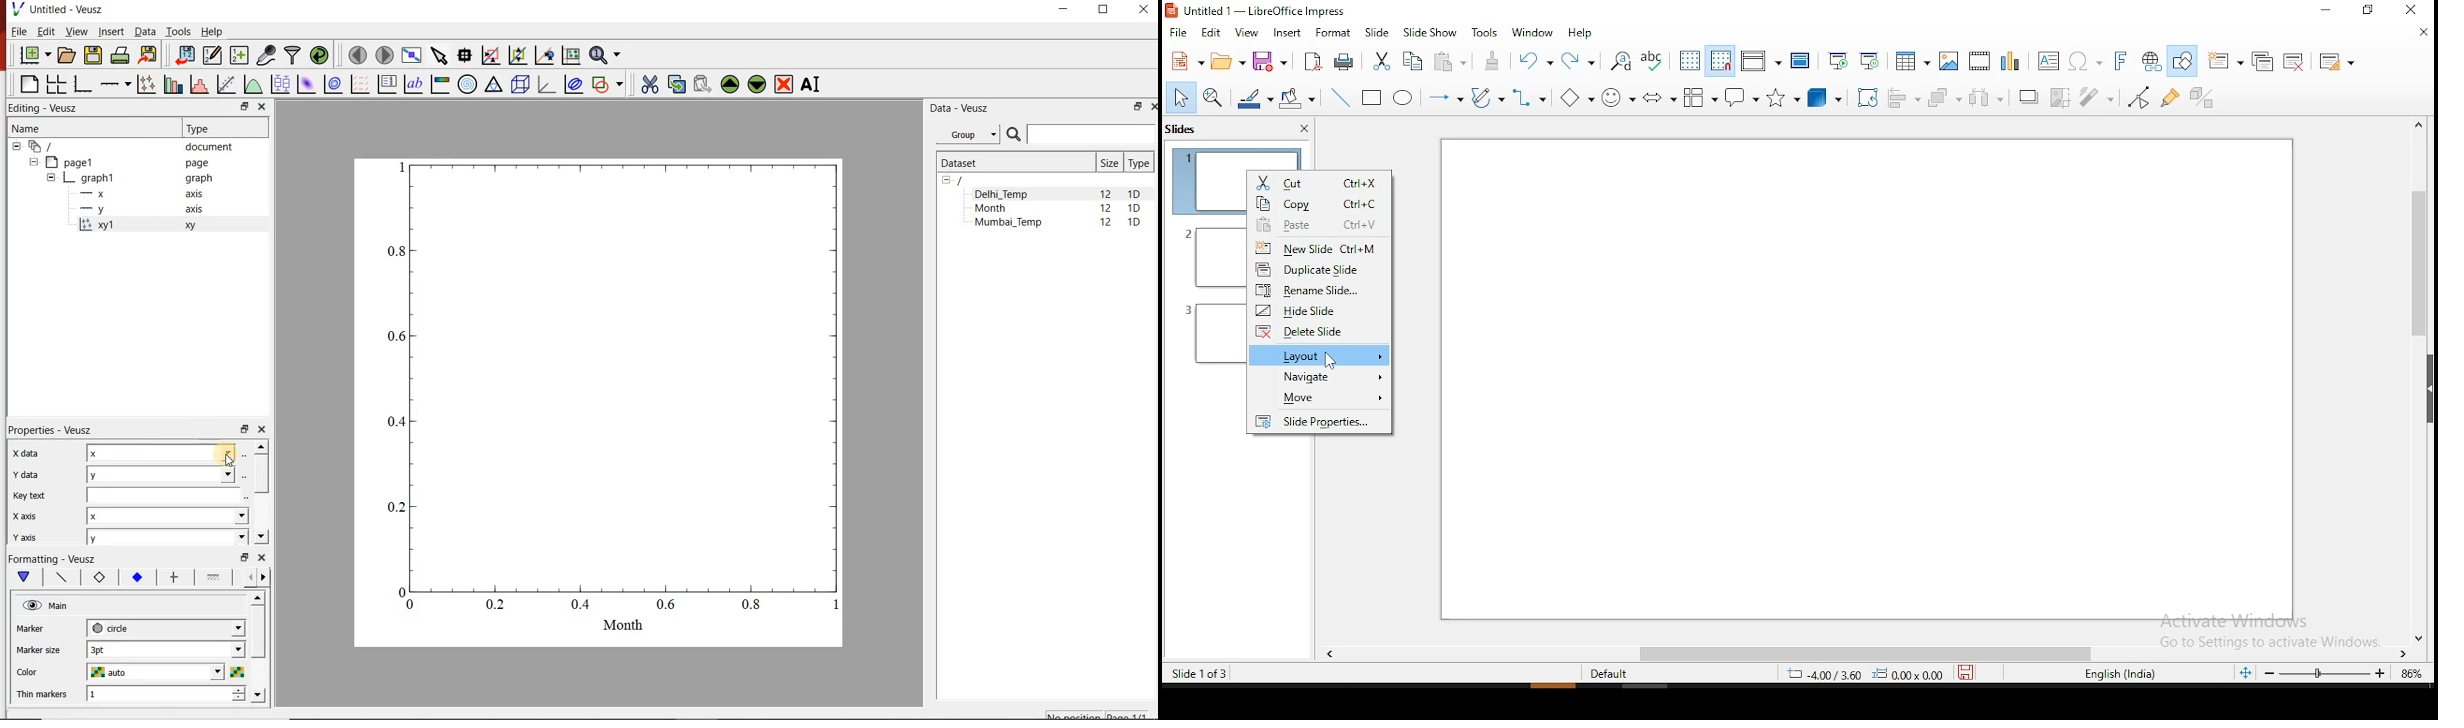 The width and height of the screenshot is (2464, 728). Describe the element at coordinates (1622, 64) in the screenshot. I see `find and replace` at that location.